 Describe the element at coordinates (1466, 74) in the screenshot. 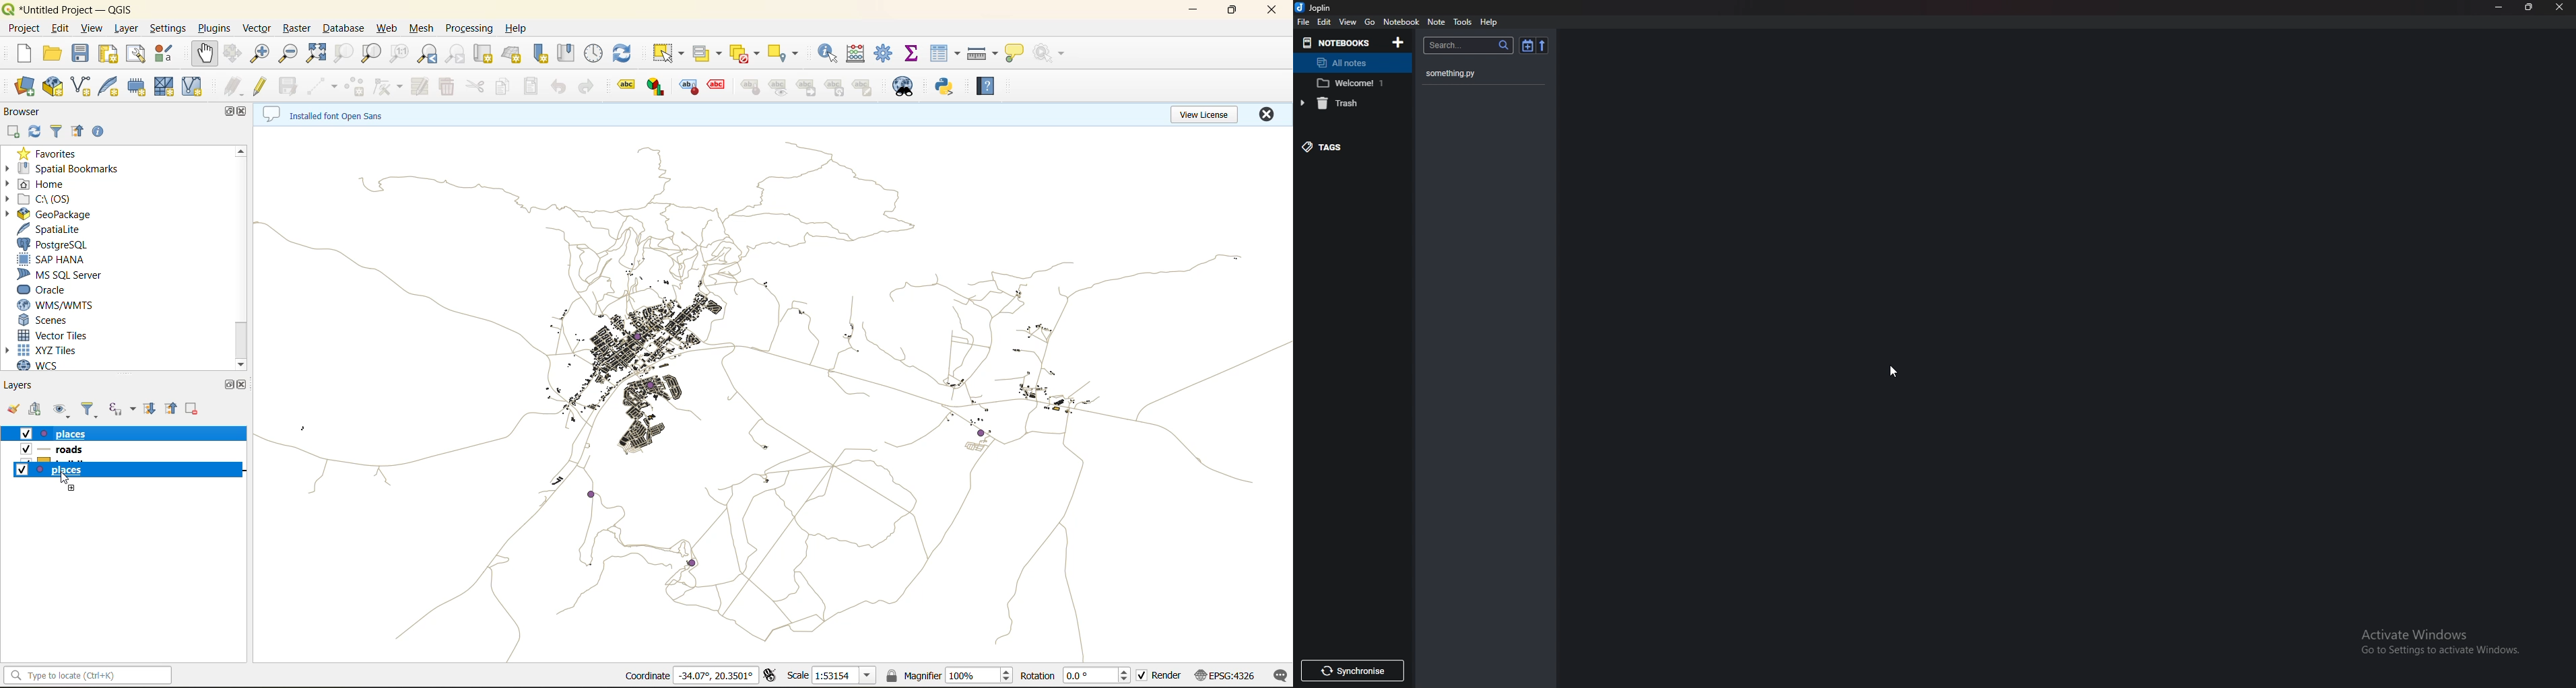

I see `something.py` at that location.